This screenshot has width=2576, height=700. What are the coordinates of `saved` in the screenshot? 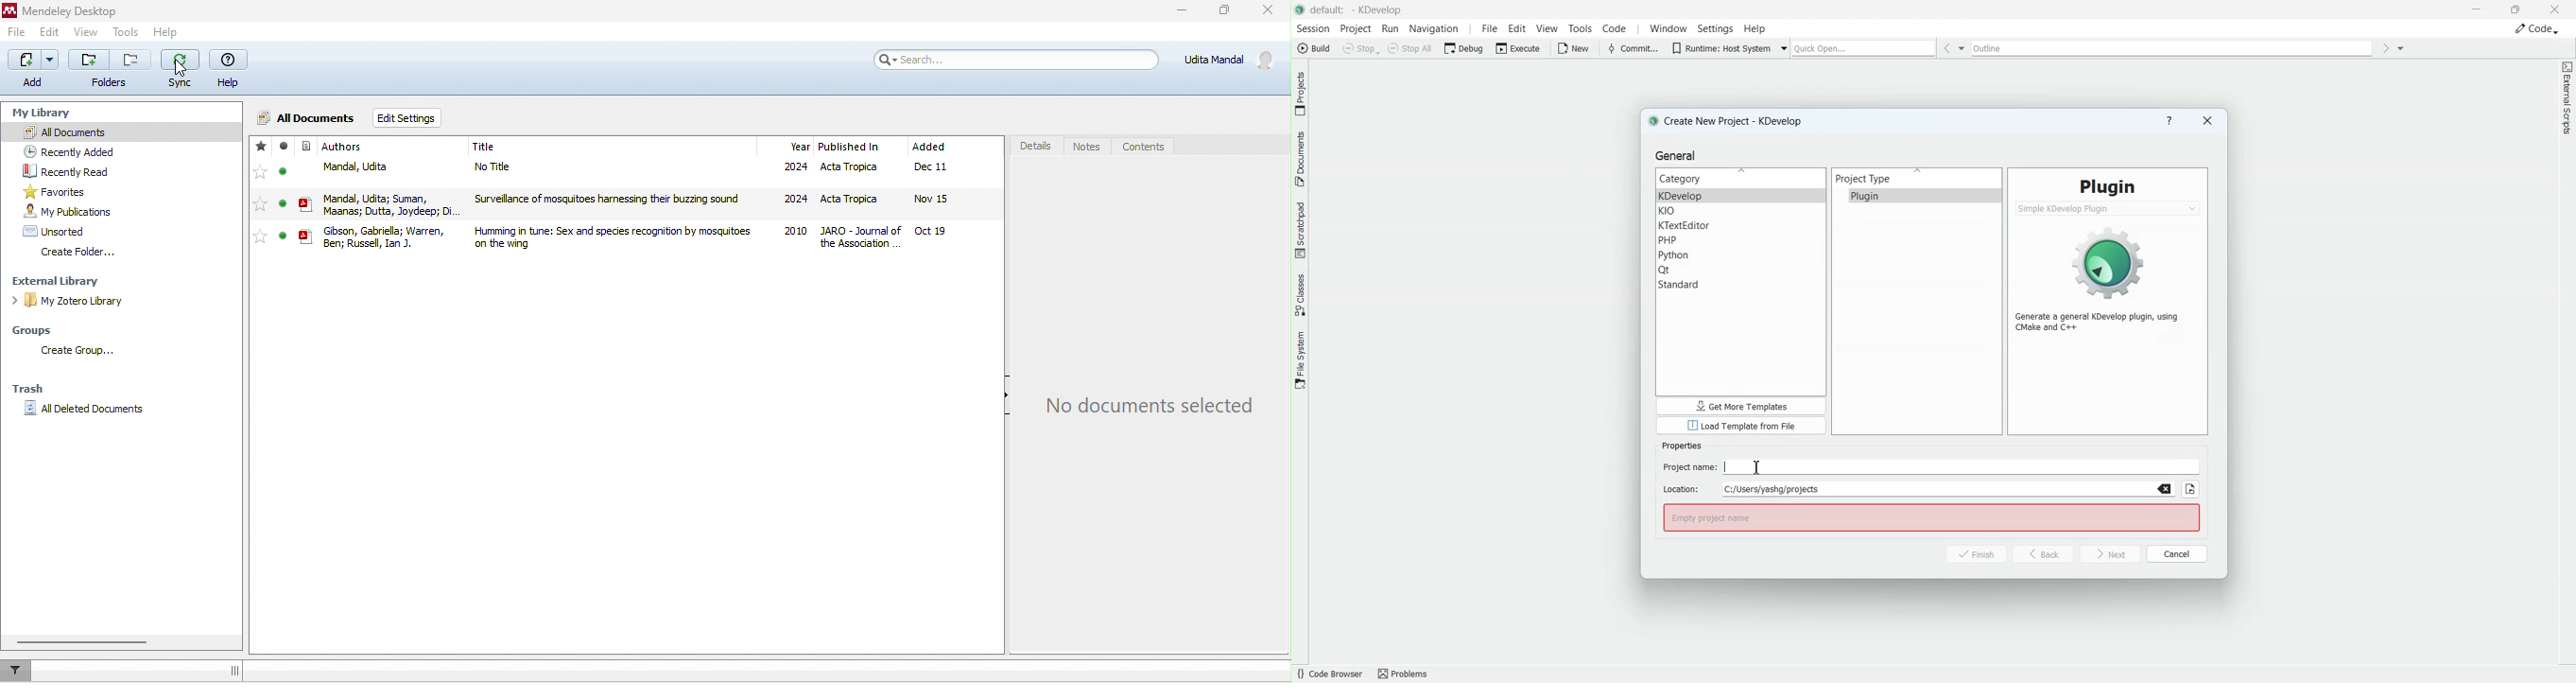 It's located at (284, 146).